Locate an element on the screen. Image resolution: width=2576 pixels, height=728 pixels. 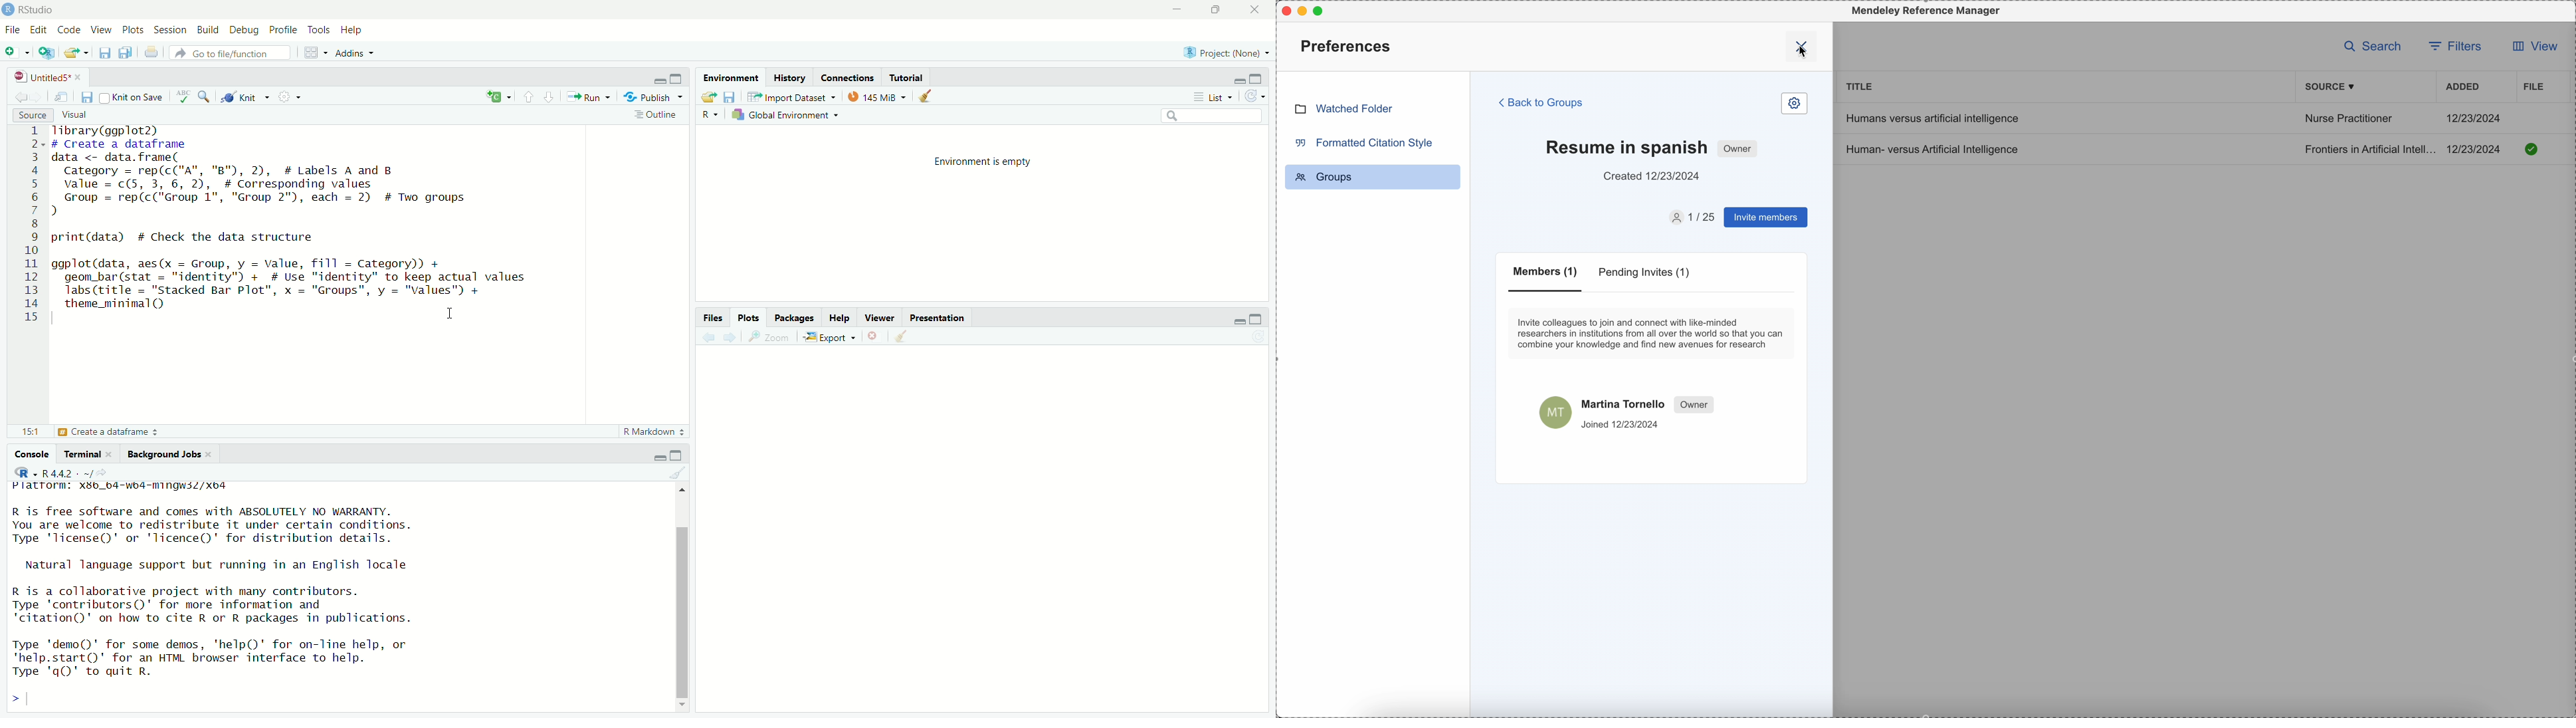
Minimize is located at coordinates (1237, 320).